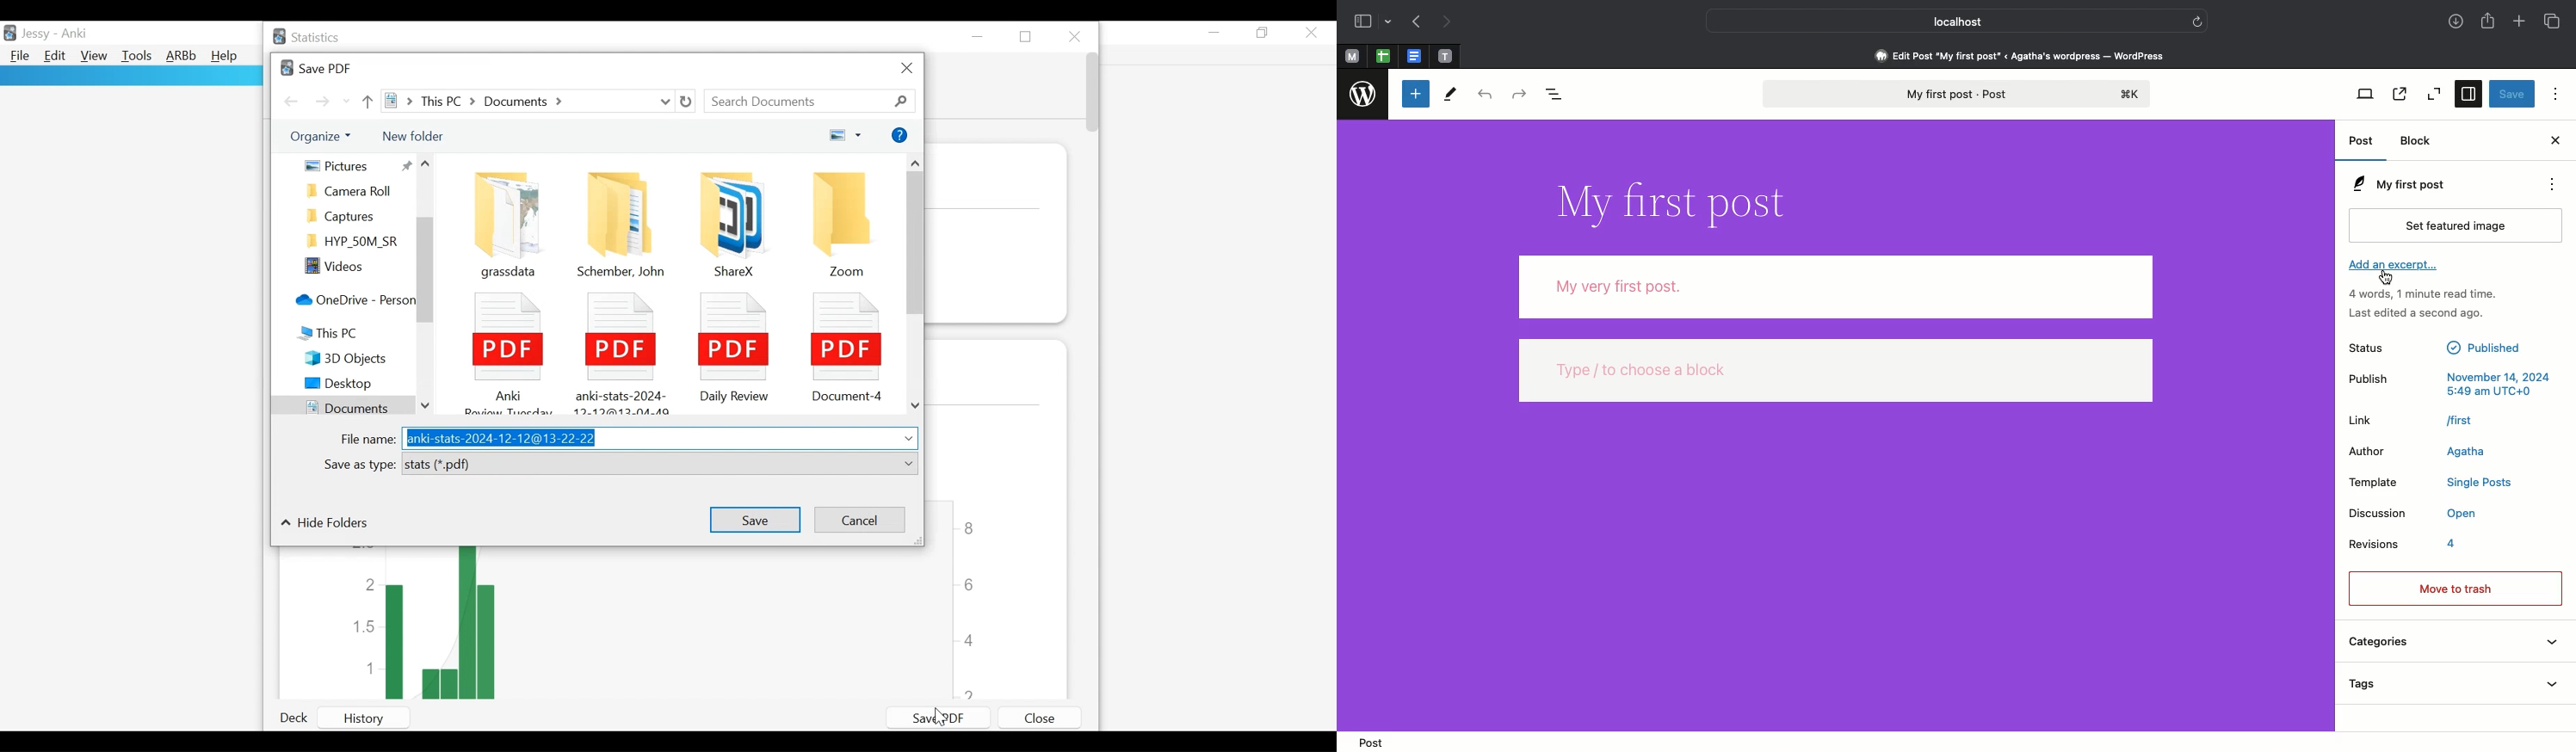 Image resolution: width=2576 pixels, height=756 pixels. Describe the element at coordinates (754, 518) in the screenshot. I see `Save` at that location.